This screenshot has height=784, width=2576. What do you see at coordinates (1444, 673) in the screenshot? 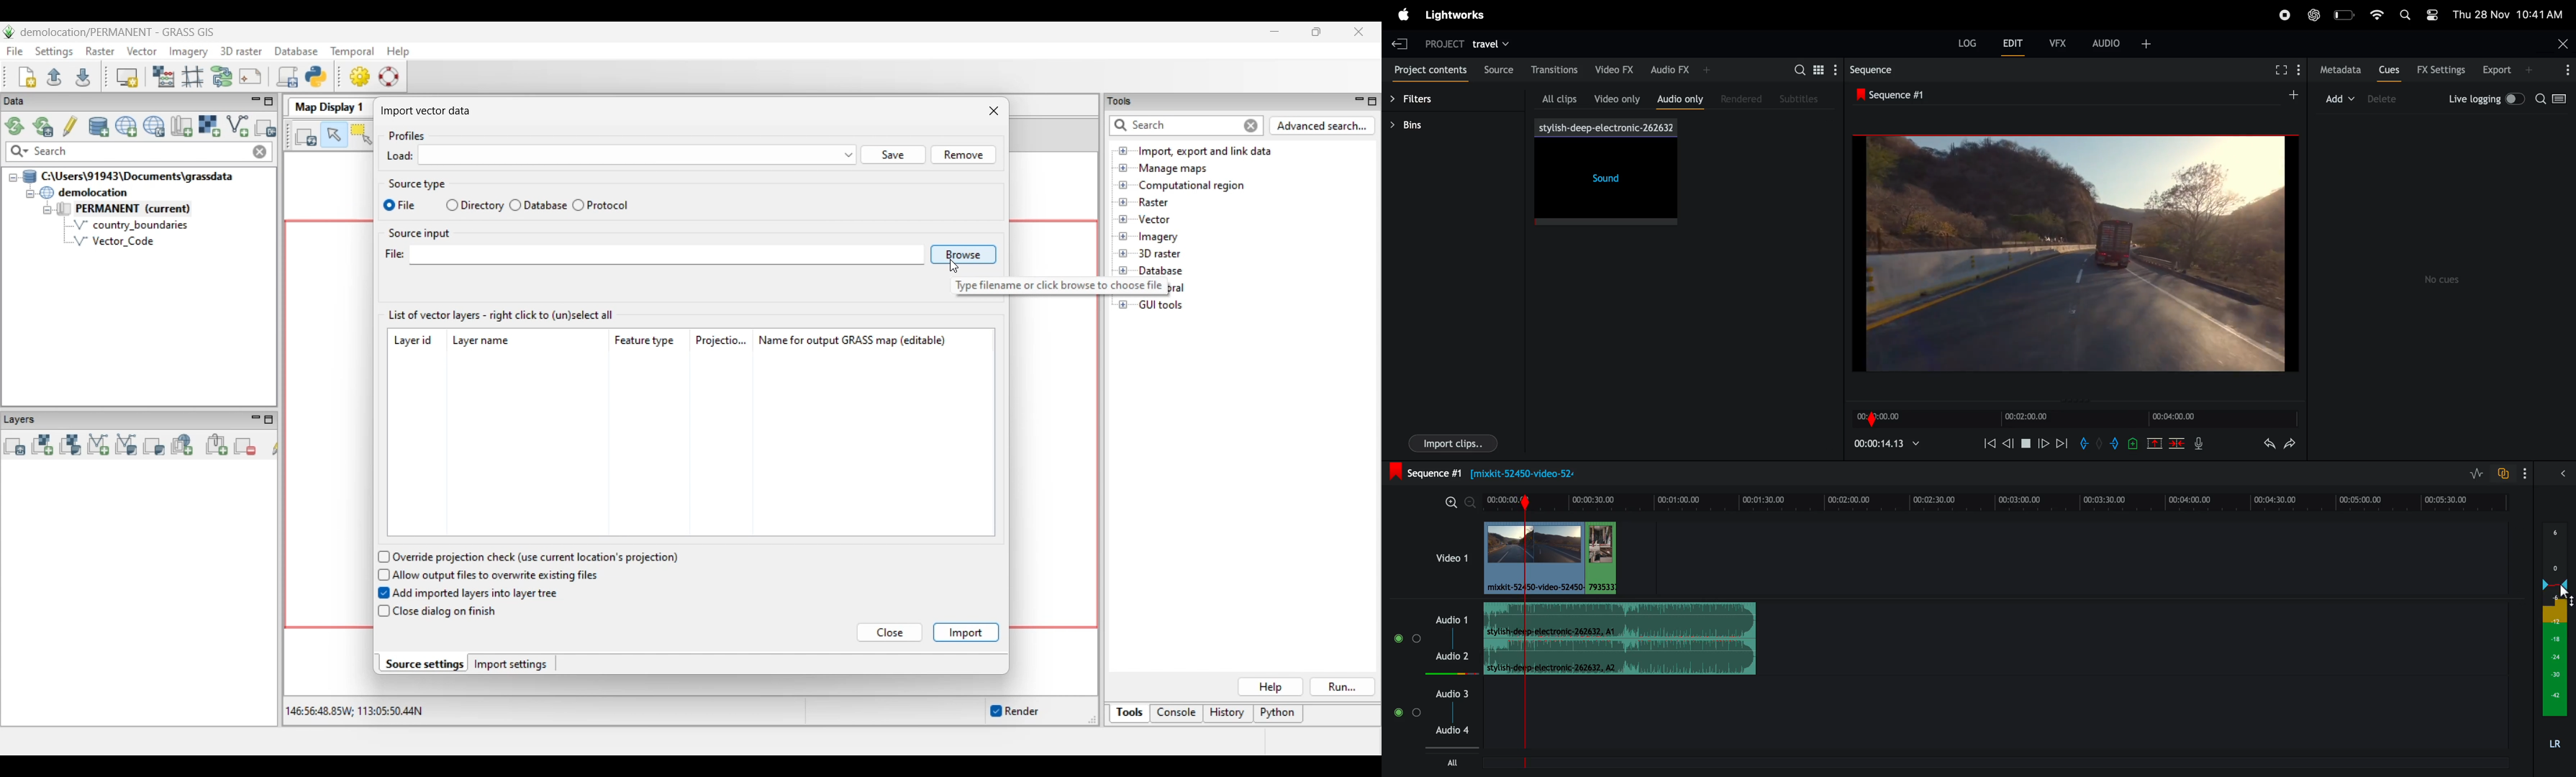
I see `Audio level` at bounding box center [1444, 673].